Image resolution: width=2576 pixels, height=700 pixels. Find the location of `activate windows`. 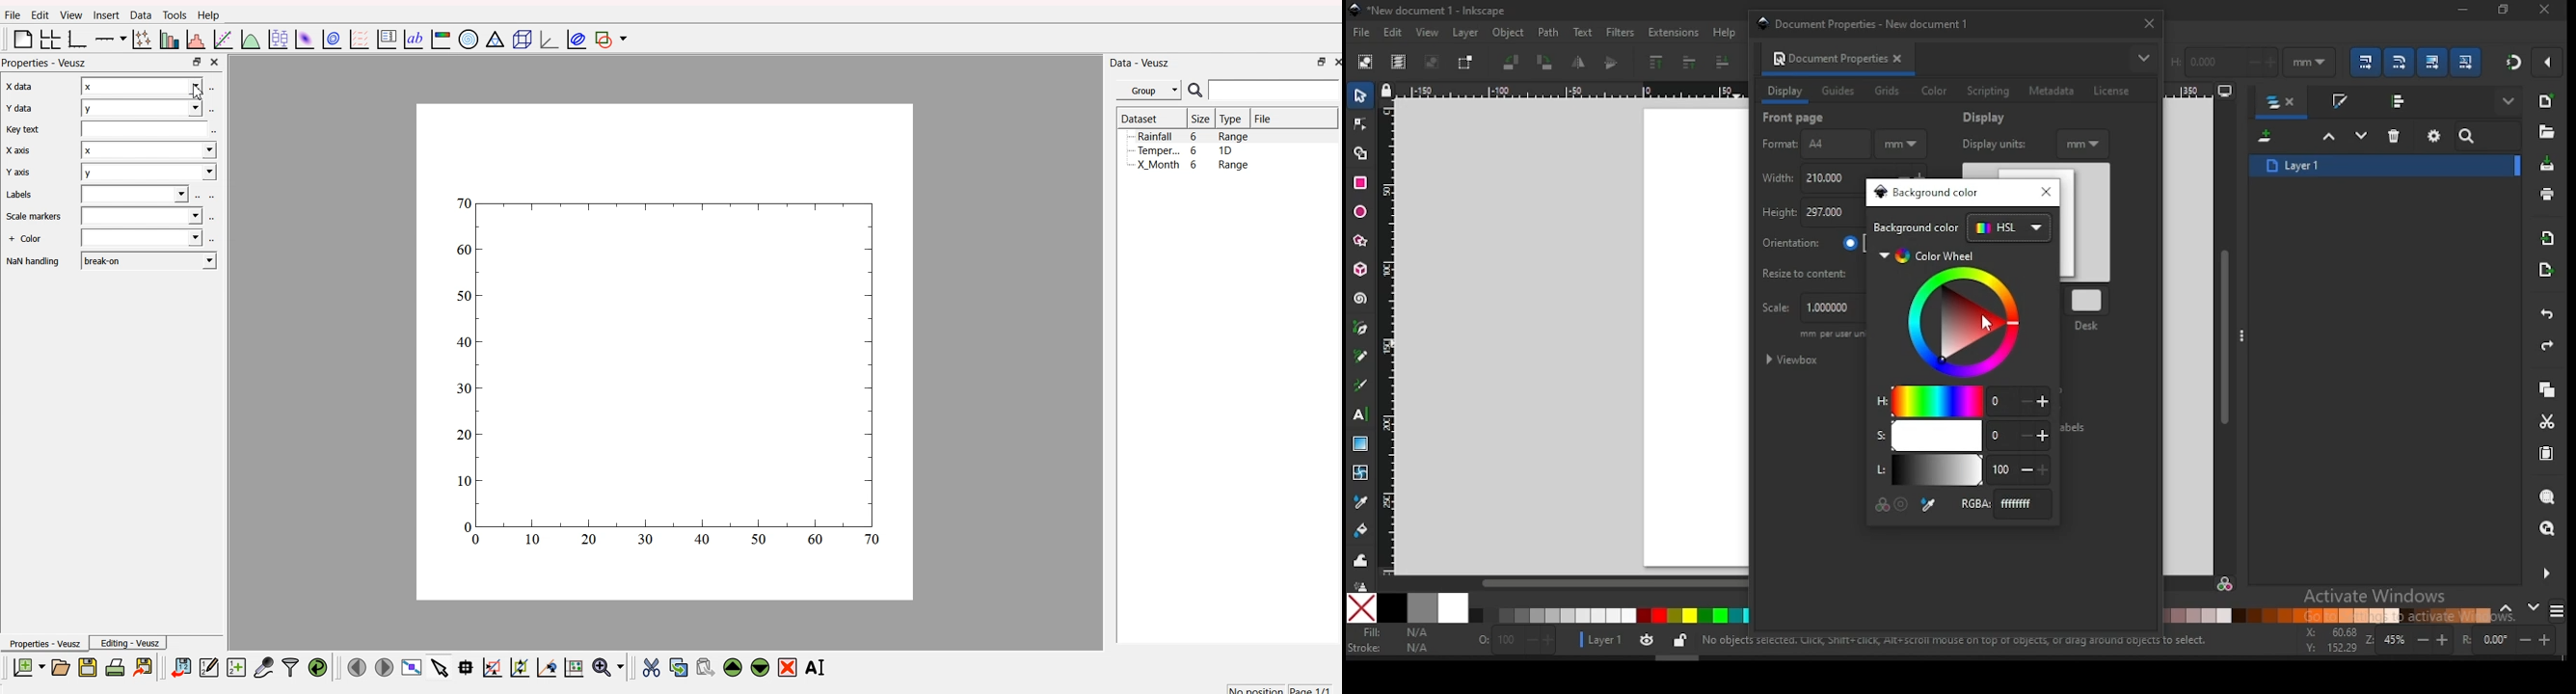

activate windows is located at coordinates (2373, 598).